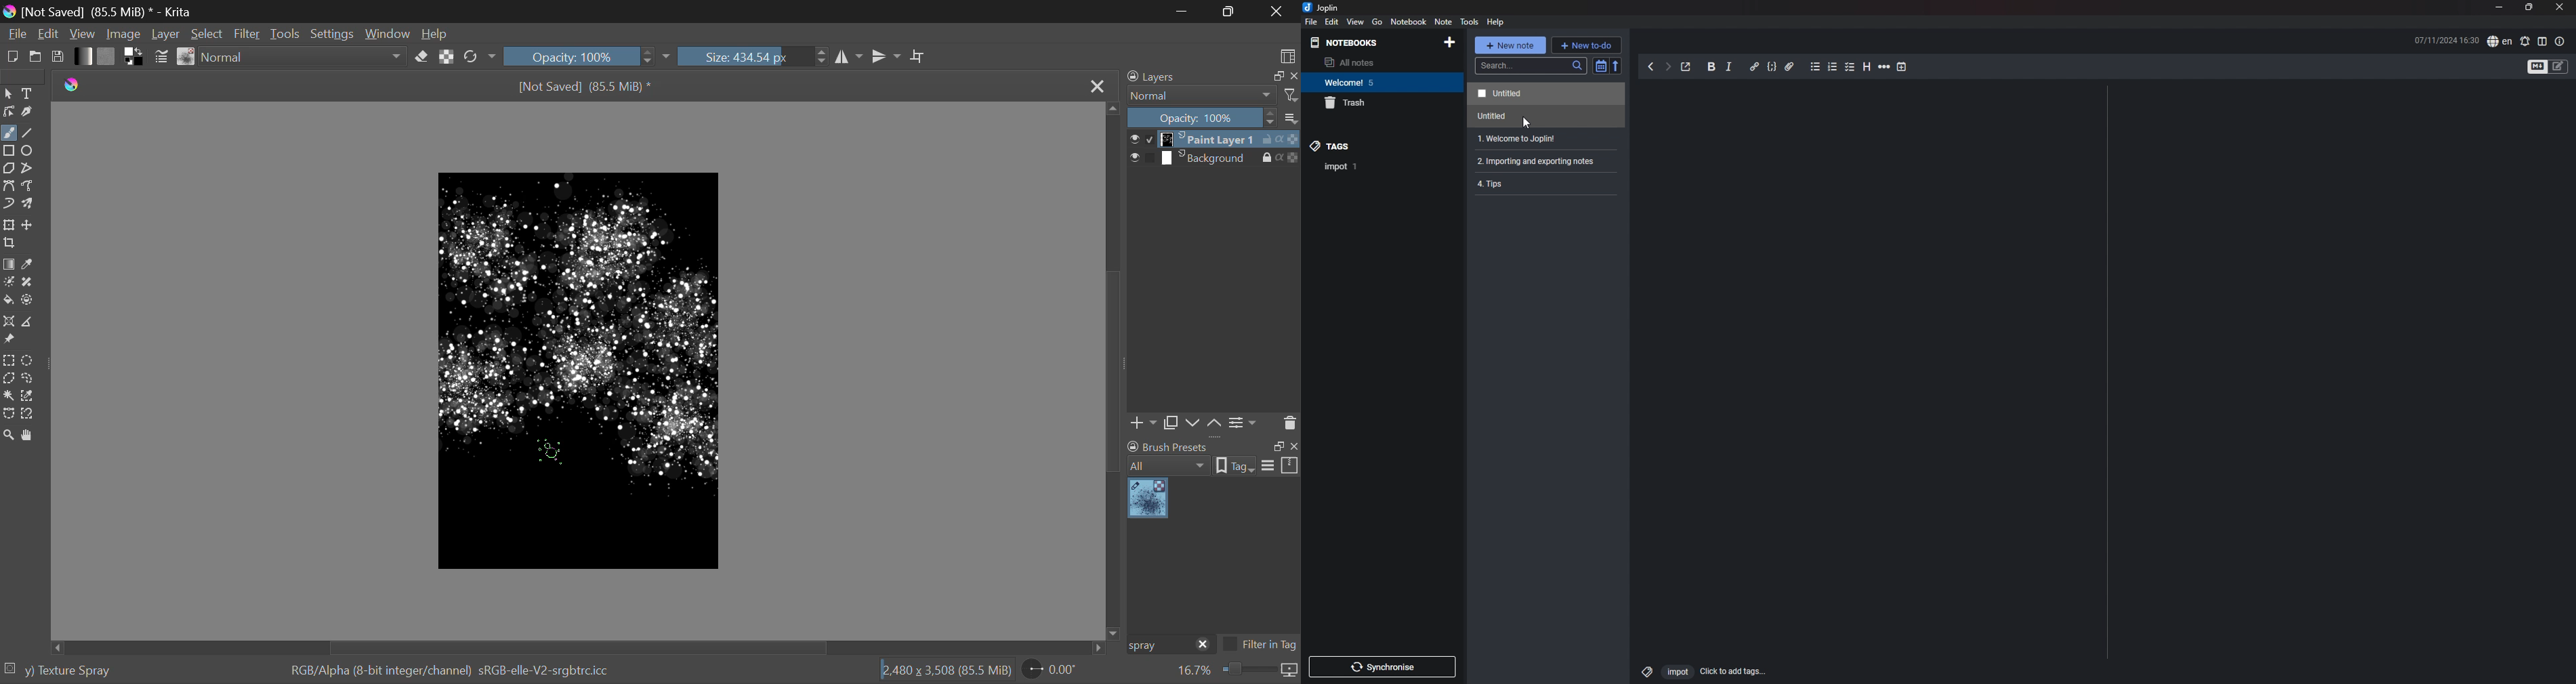  Describe the element at coordinates (1281, 140) in the screenshot. I see `actions` at that location.